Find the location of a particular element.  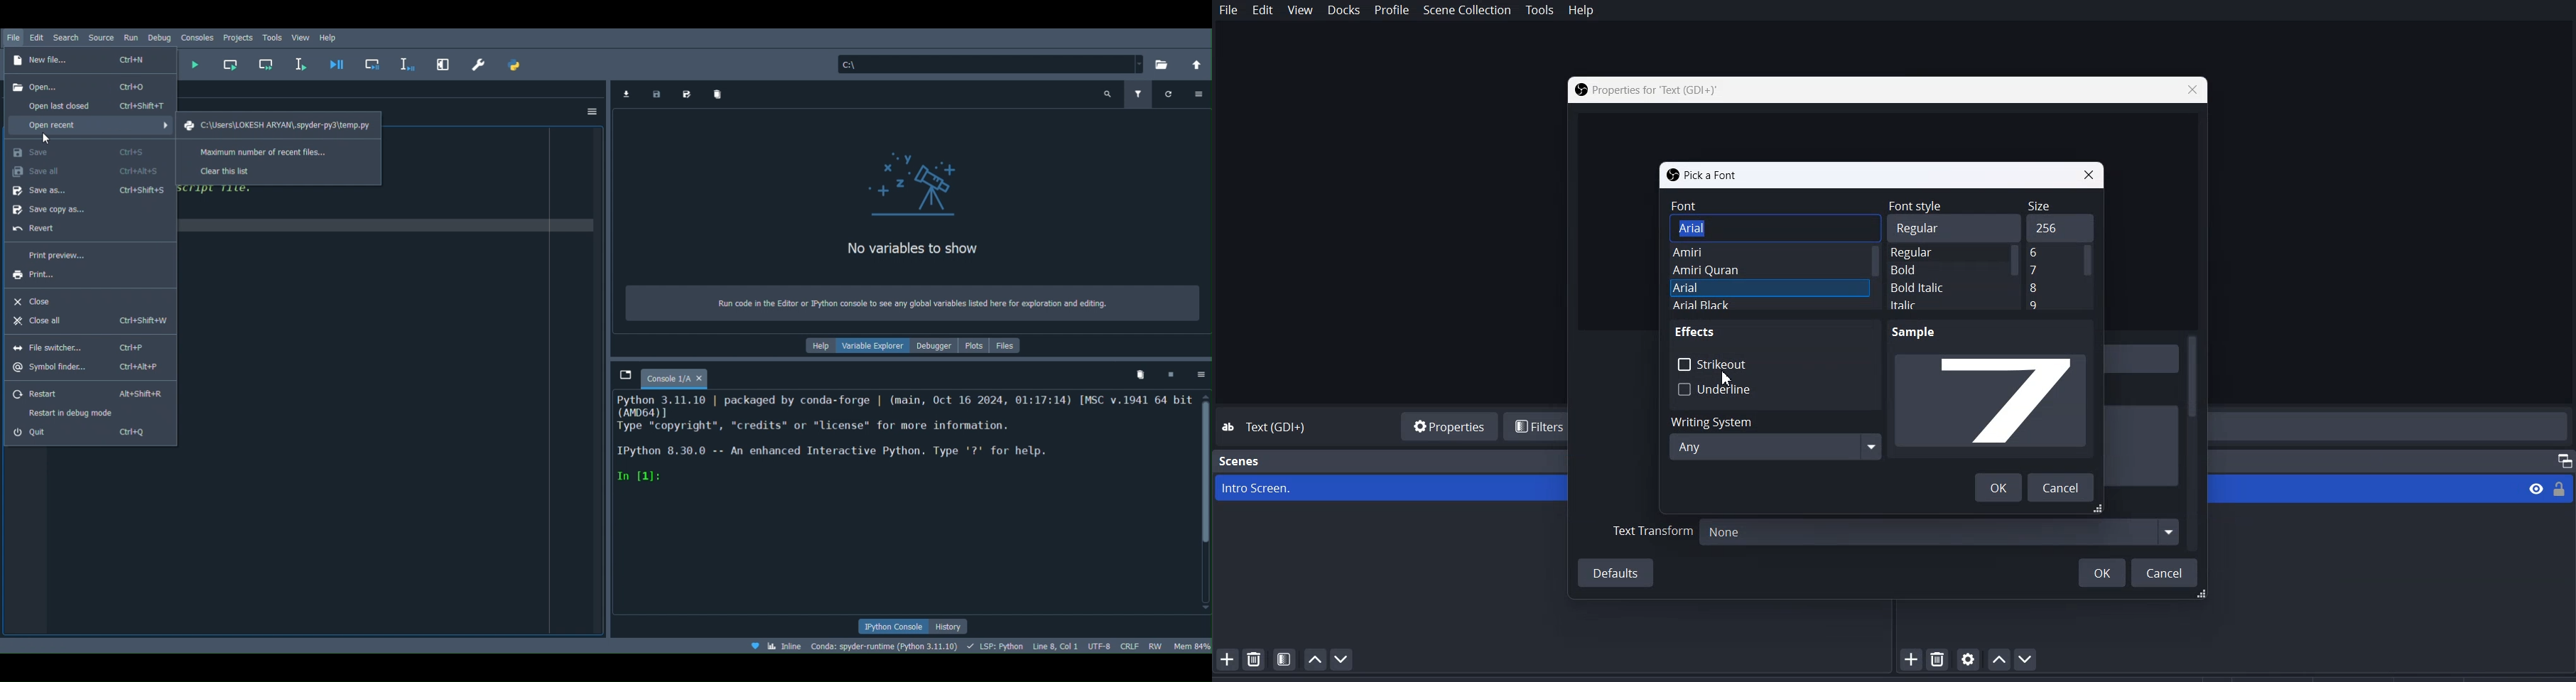

Preferences is located at coordinates (481, 64).